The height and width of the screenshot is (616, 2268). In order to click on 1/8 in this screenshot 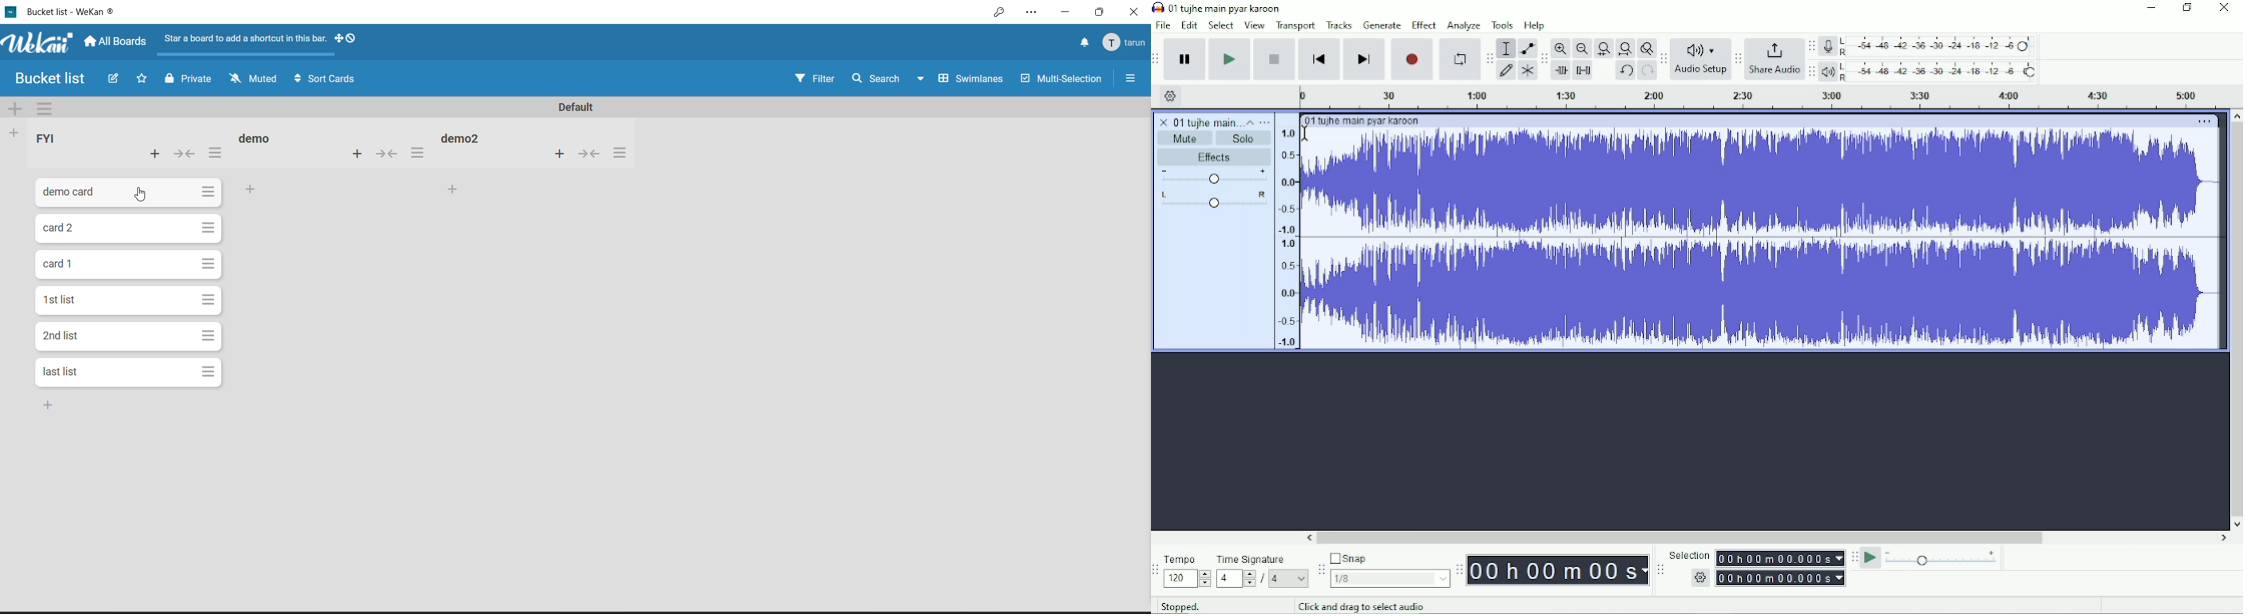, I will do `click(1390, 578)`.